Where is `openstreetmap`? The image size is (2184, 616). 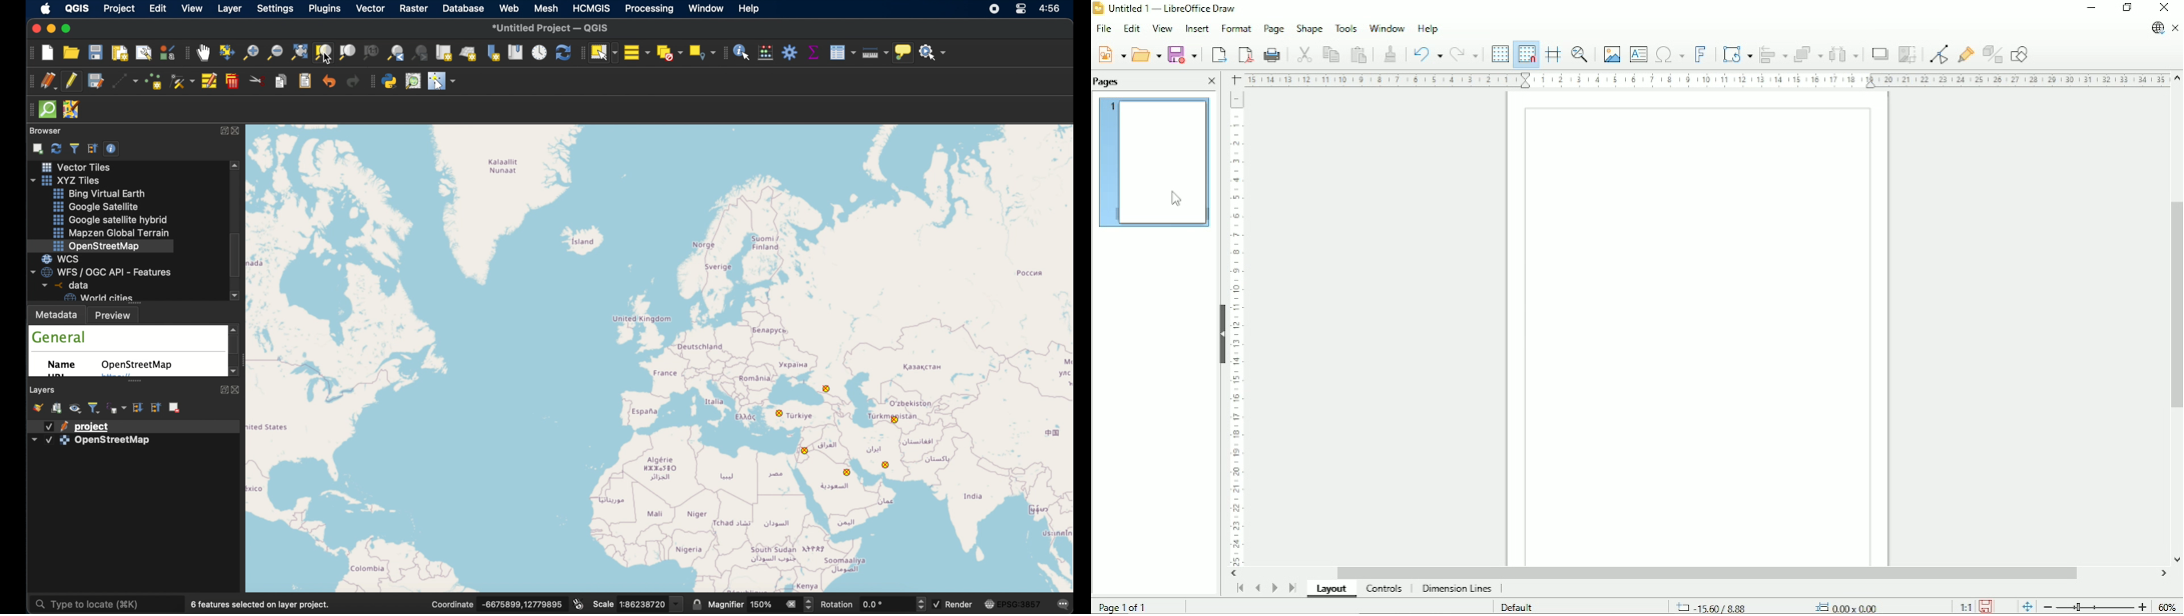
openstreetmap is located at coordinates (97, 246).